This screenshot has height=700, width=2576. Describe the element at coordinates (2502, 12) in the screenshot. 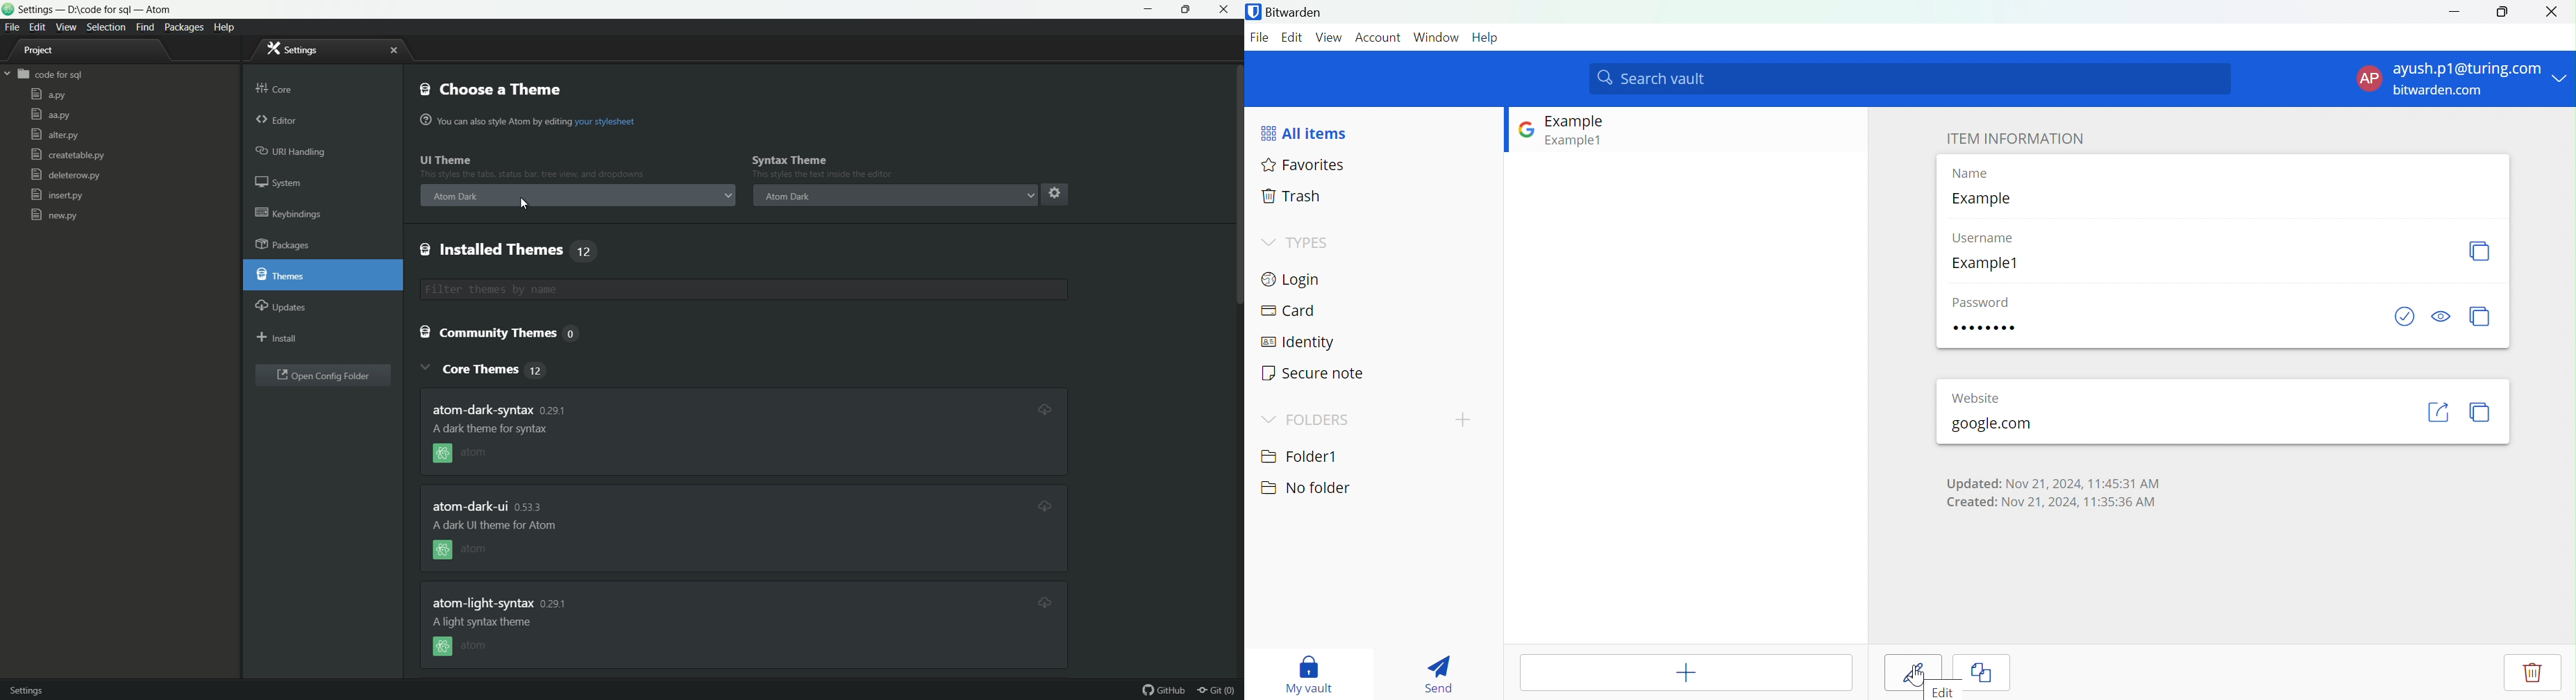

I see `Restore Down` at that location.